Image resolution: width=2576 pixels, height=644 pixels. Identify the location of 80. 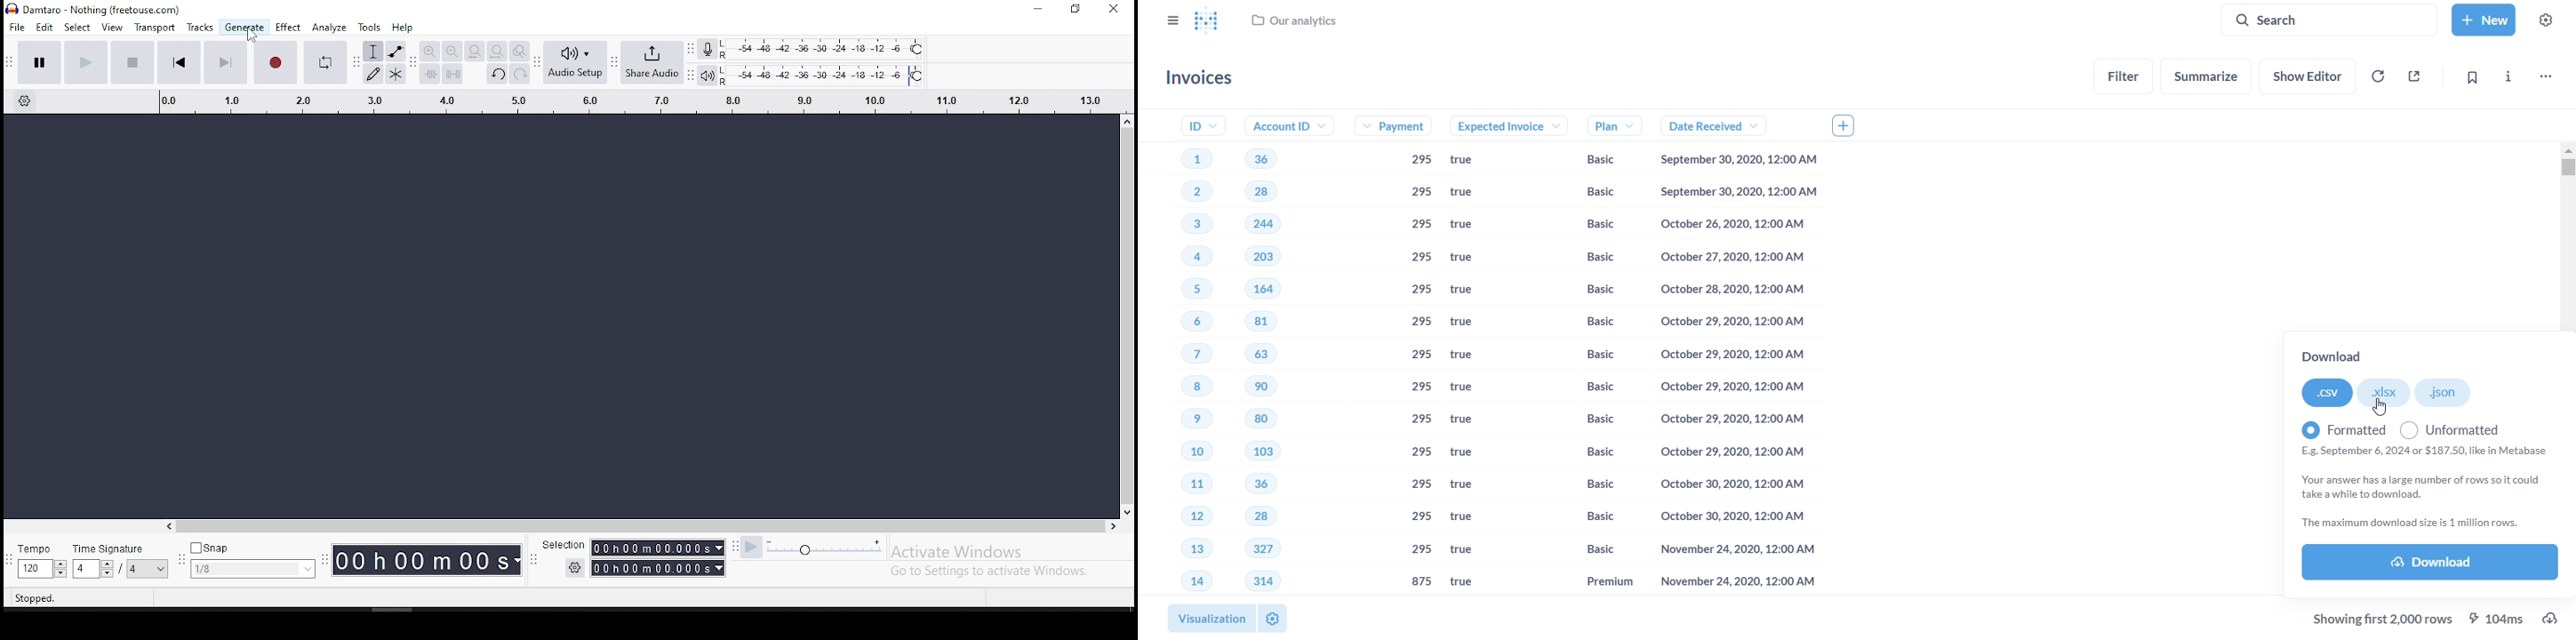
(1261, 421).